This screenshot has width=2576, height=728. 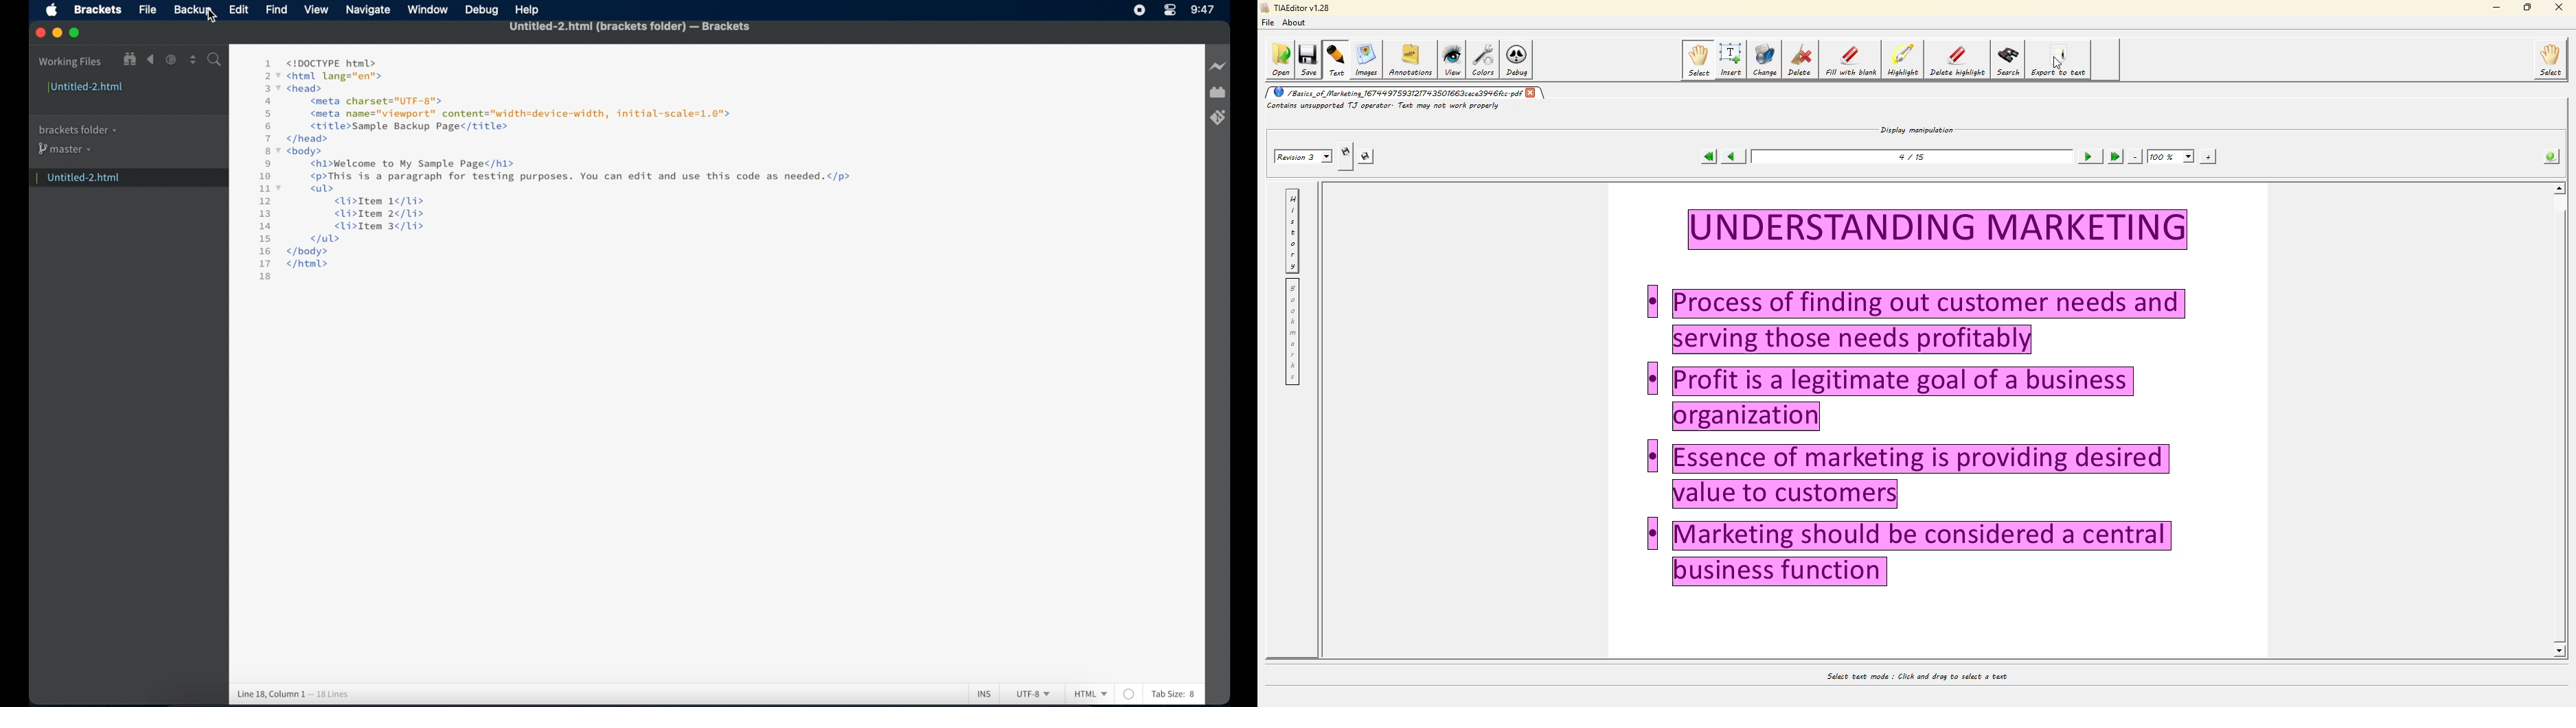 I want to click on close, so click(x=40, y=33).